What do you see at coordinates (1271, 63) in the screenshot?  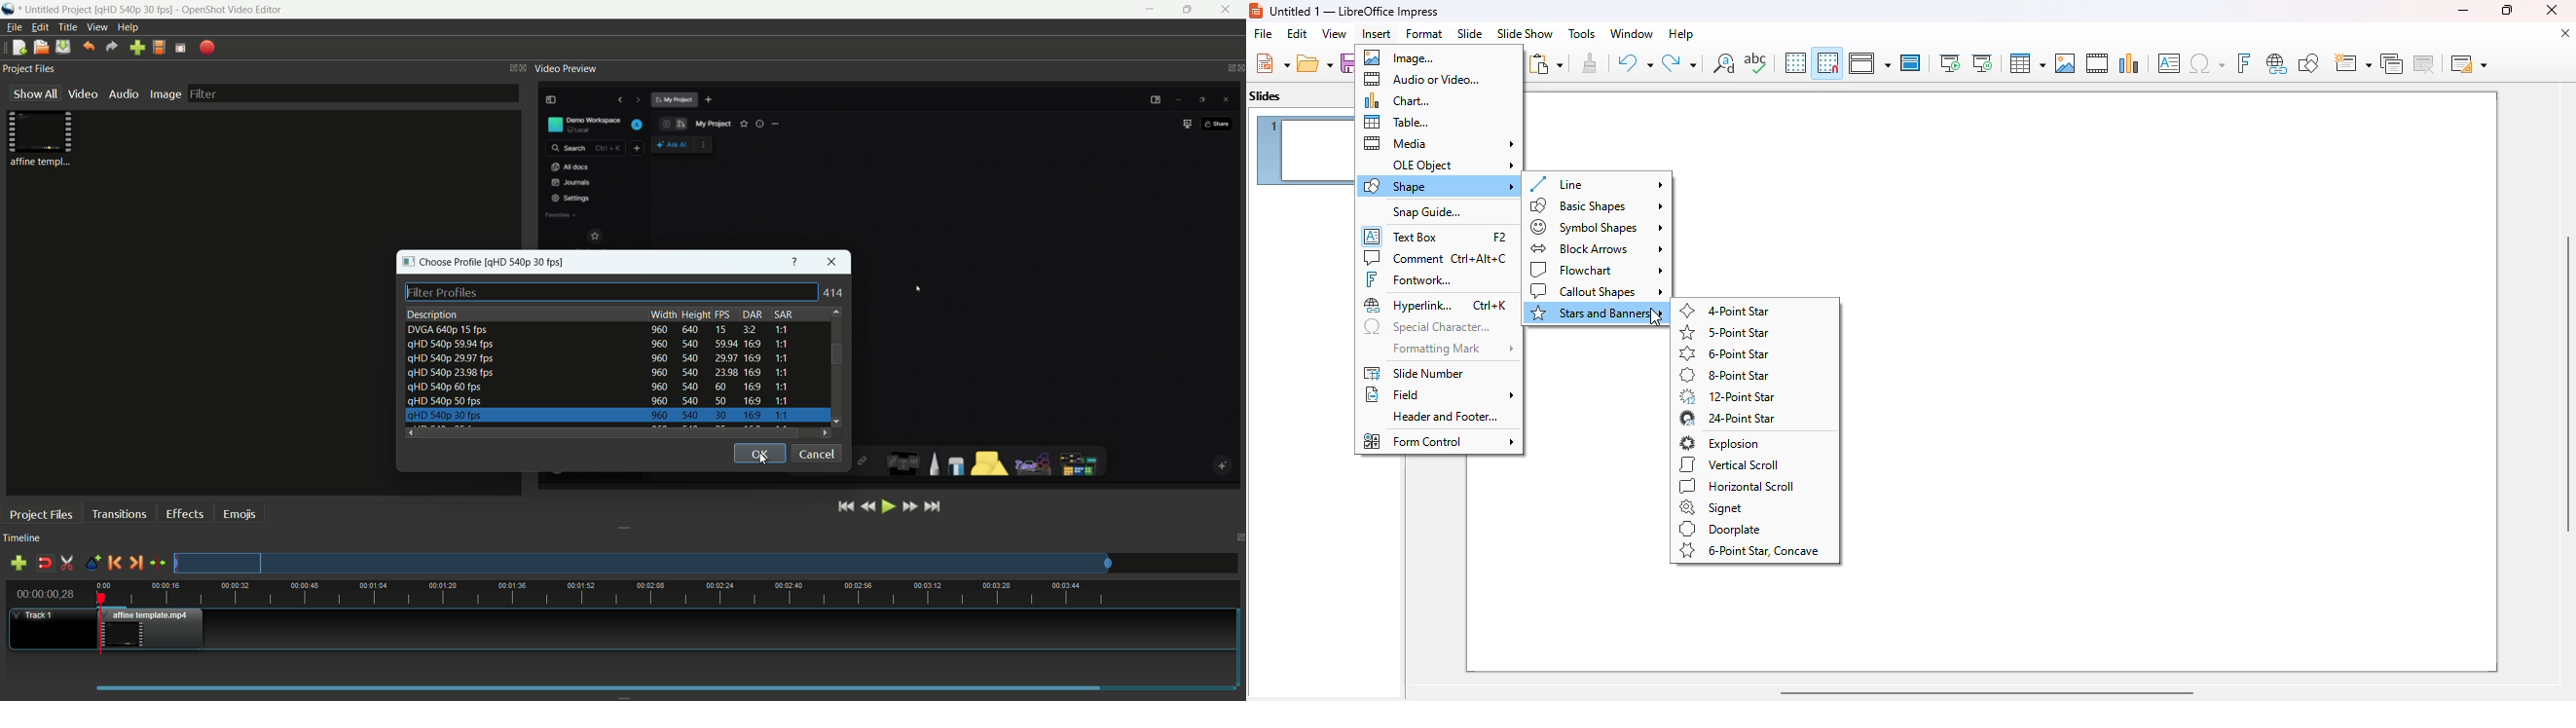 I see `new` at bounding box center [1271, 63].